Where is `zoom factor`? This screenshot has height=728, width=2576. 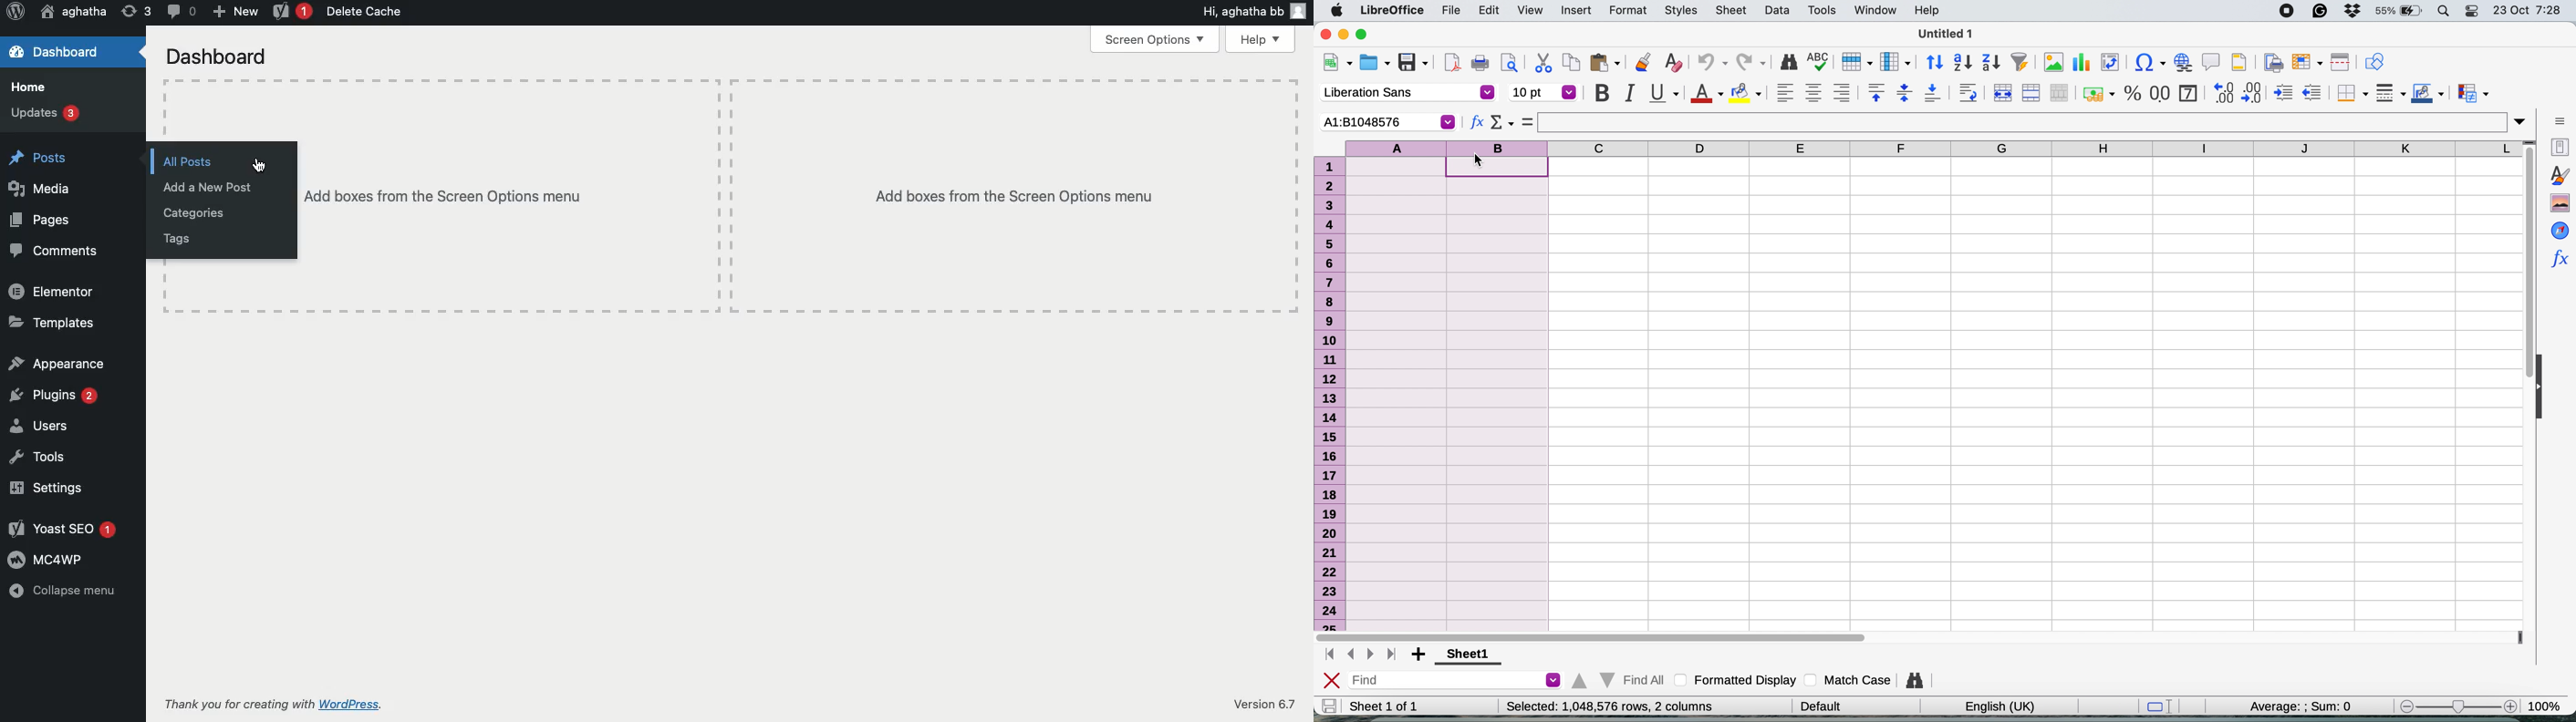
zoom factor is located at coordinates (2549, 703).